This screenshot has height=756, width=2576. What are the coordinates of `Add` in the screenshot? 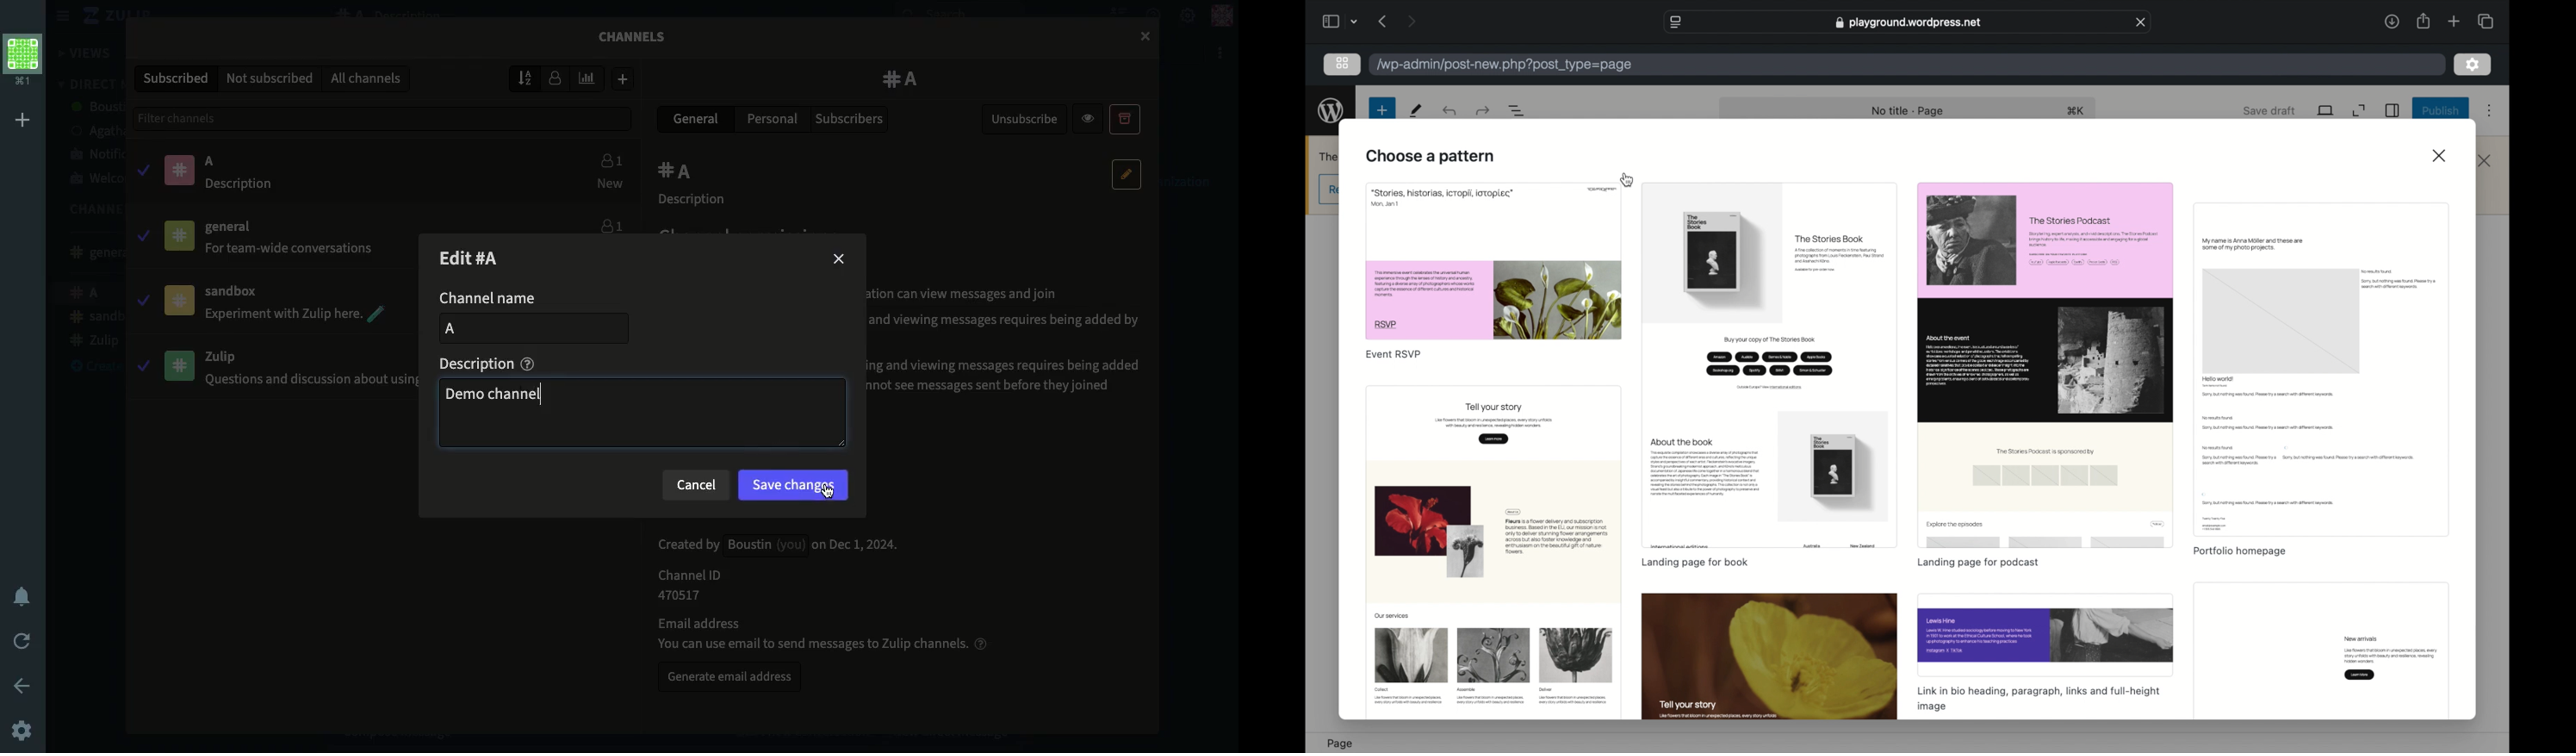 It's located at (26, 120).